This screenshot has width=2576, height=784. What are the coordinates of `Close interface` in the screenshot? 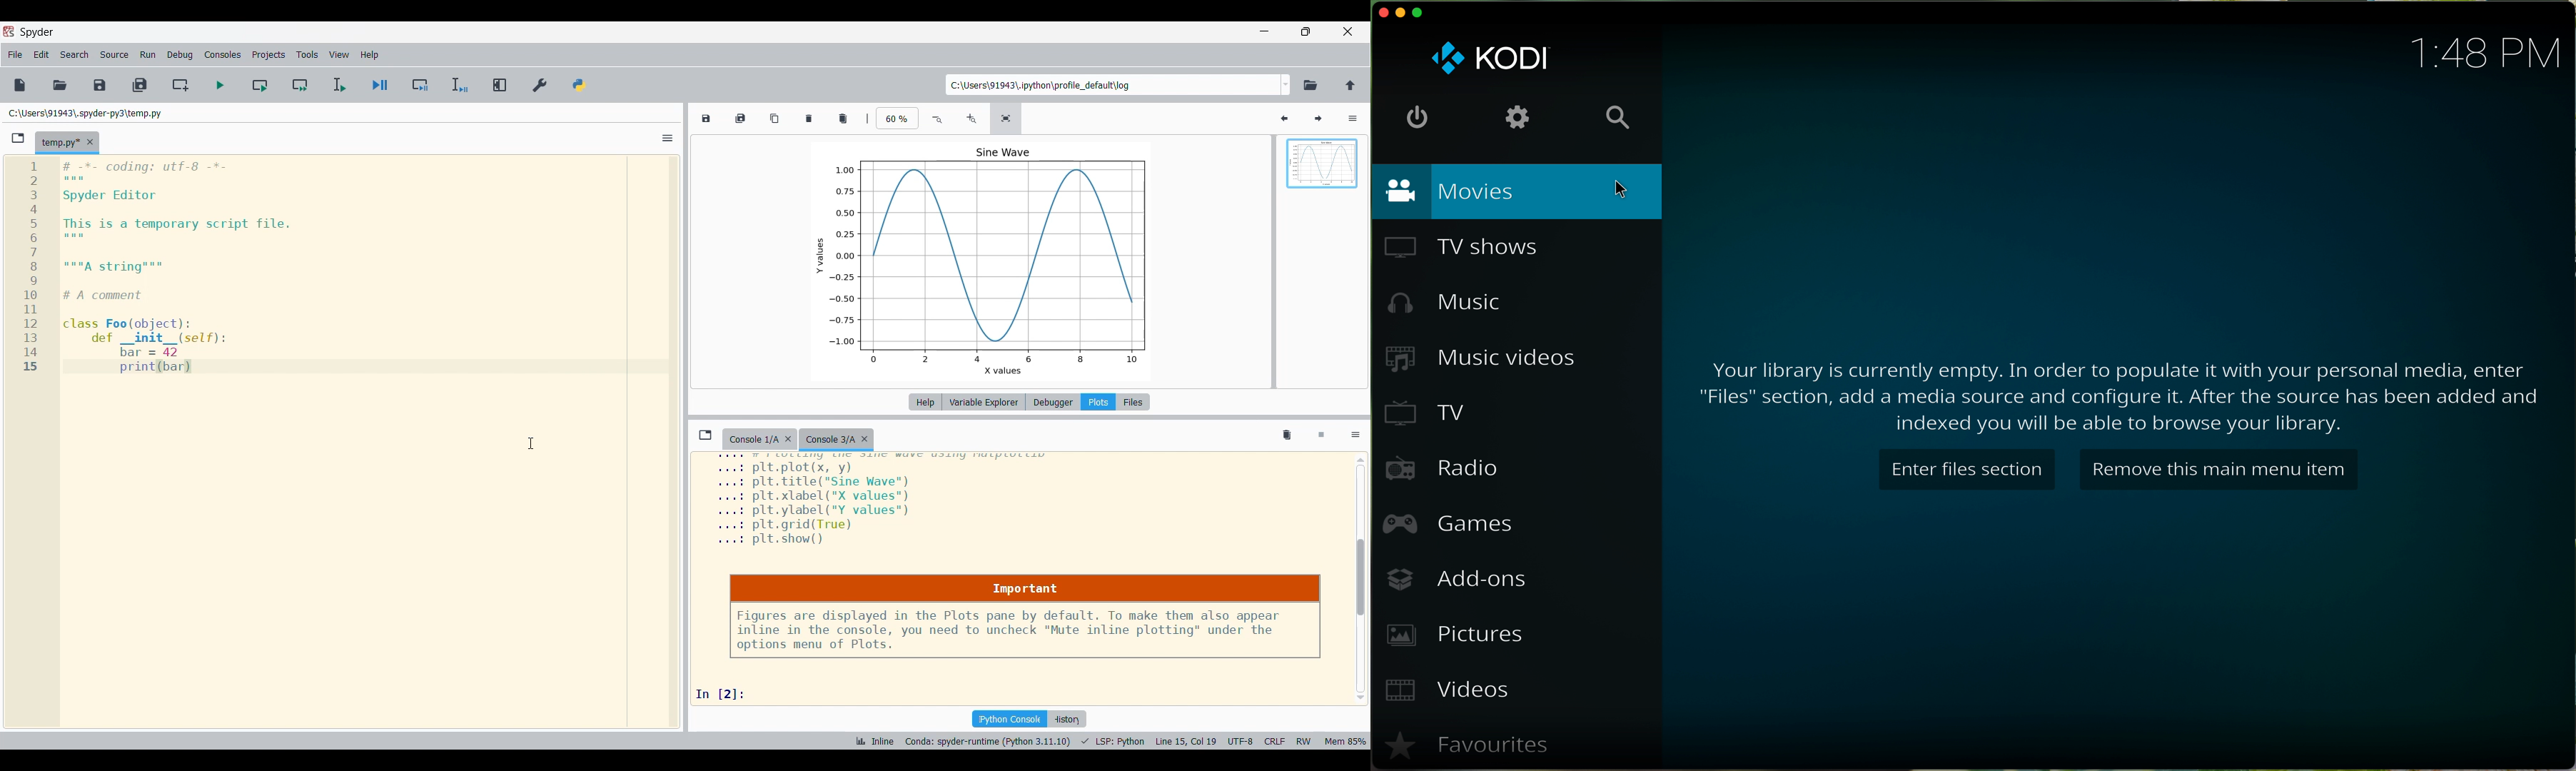 It's located at (1348, 31).